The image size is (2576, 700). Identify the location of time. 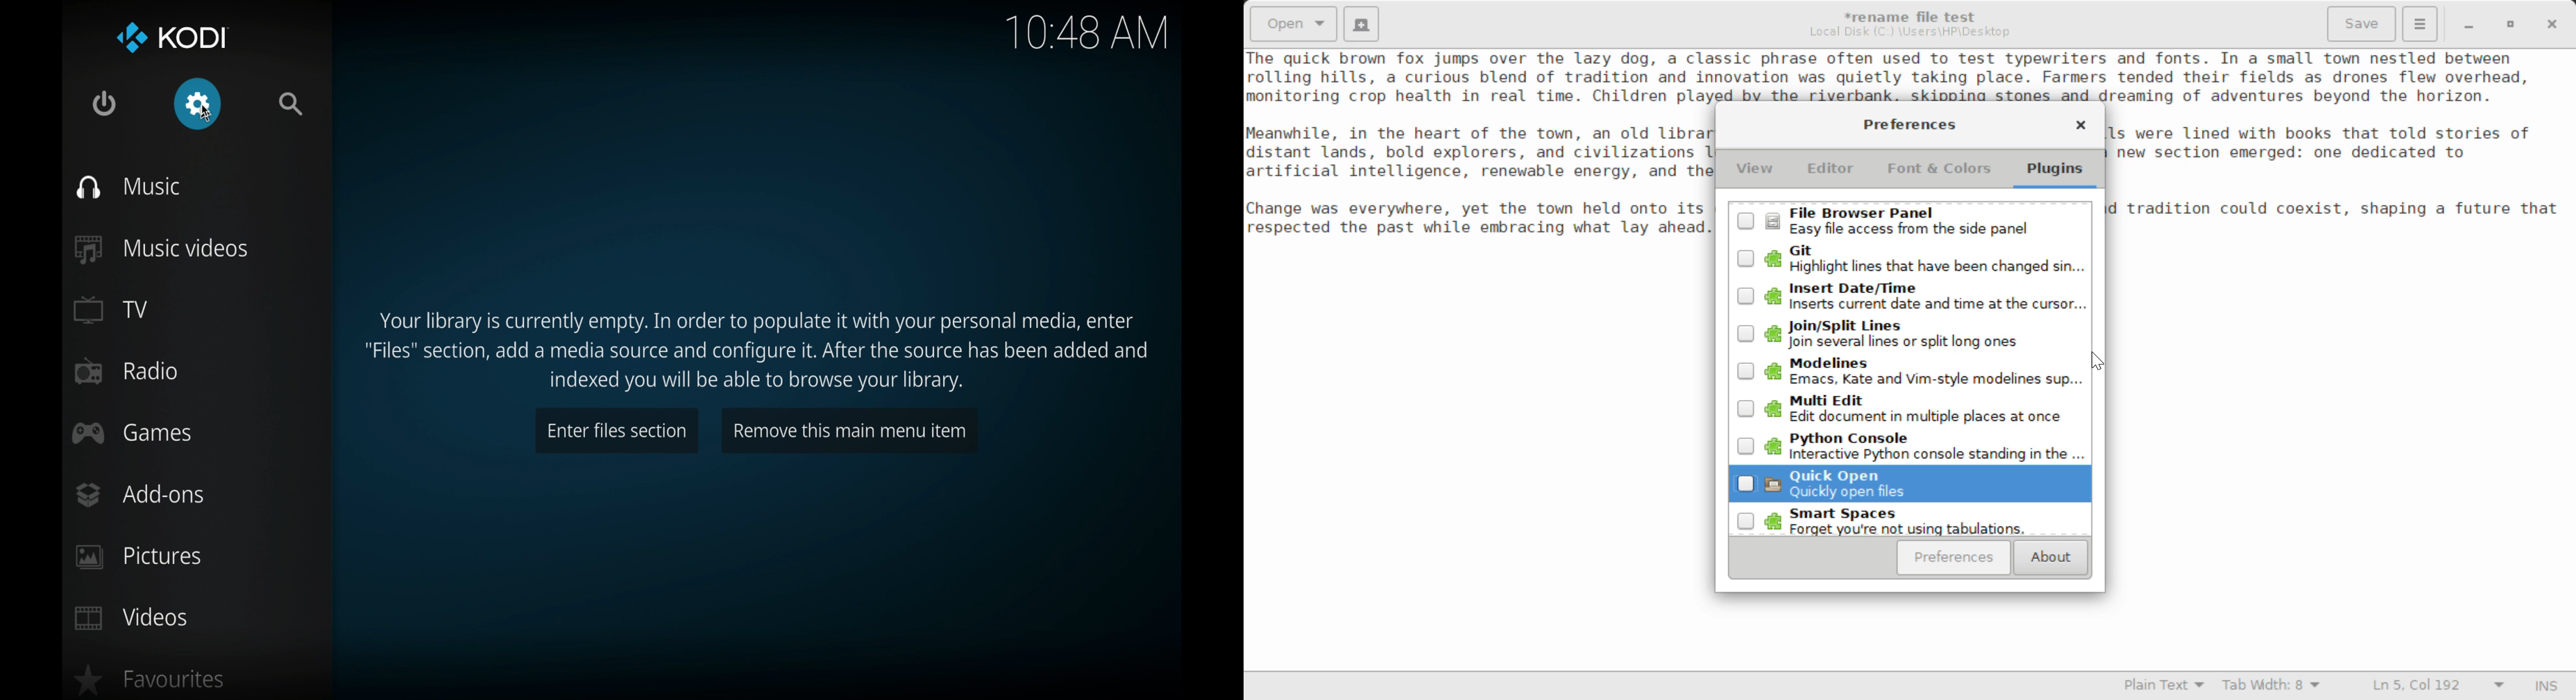
(1088, 34).